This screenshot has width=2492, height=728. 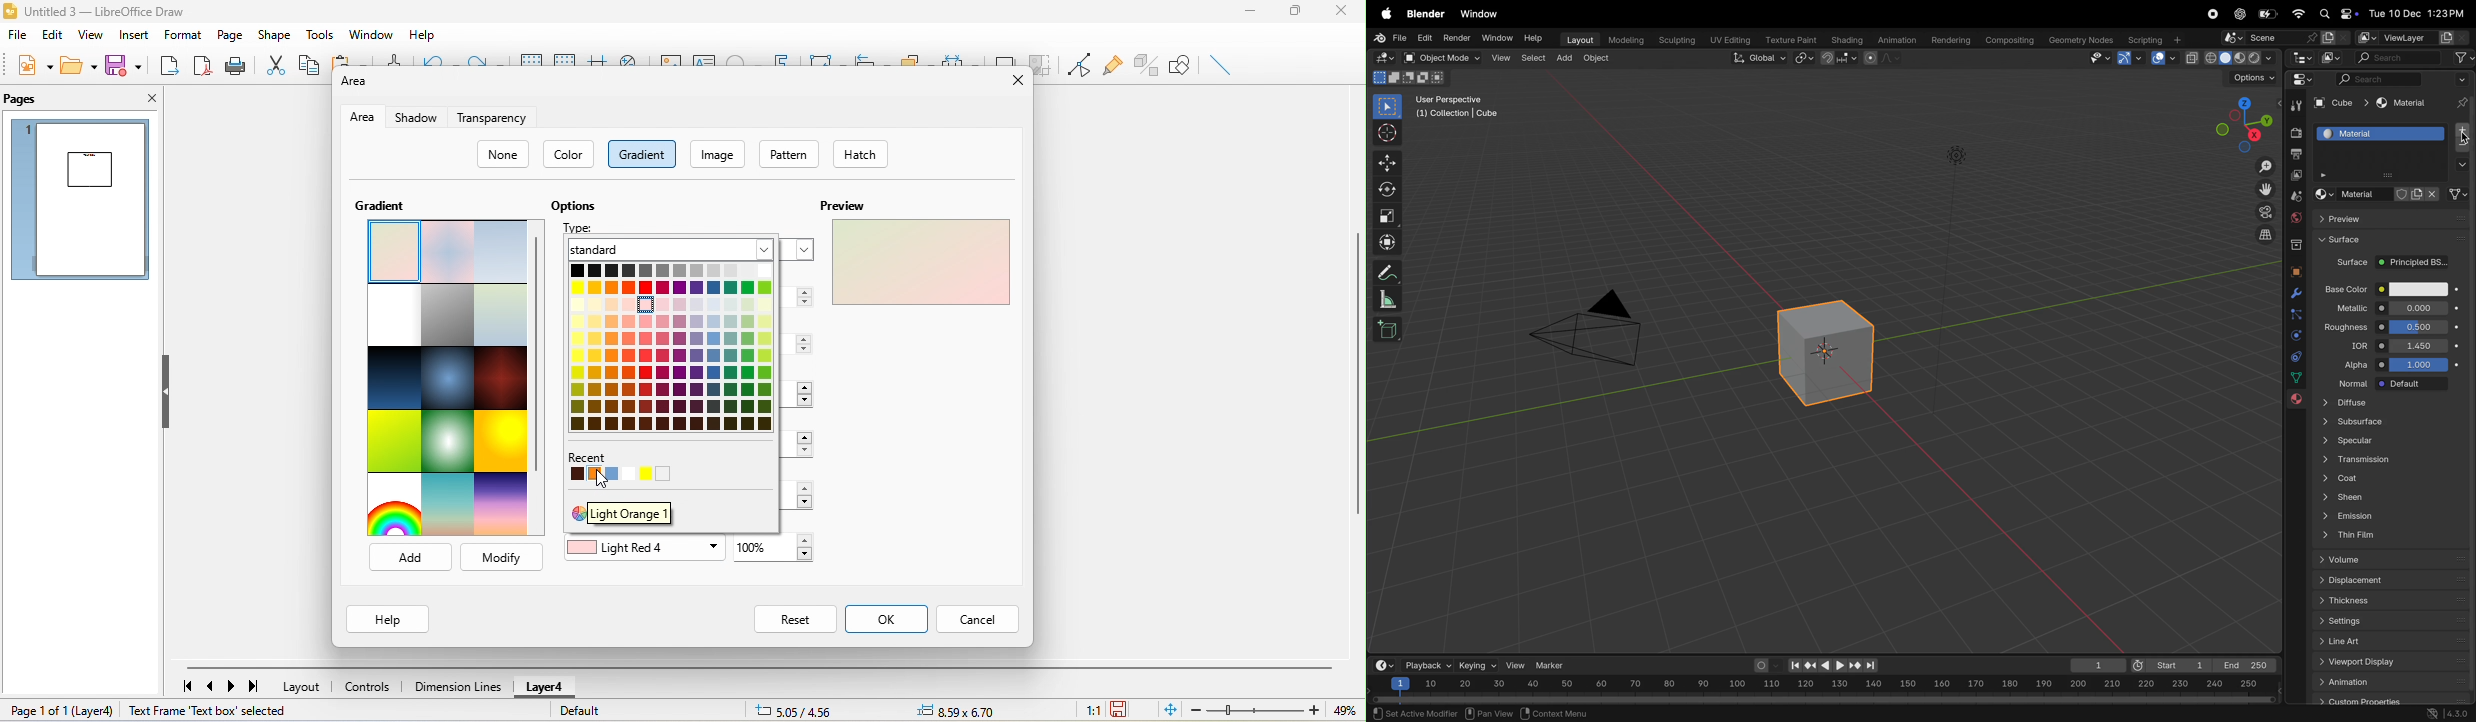 I want to click on edit, so click(x=53, y=35).